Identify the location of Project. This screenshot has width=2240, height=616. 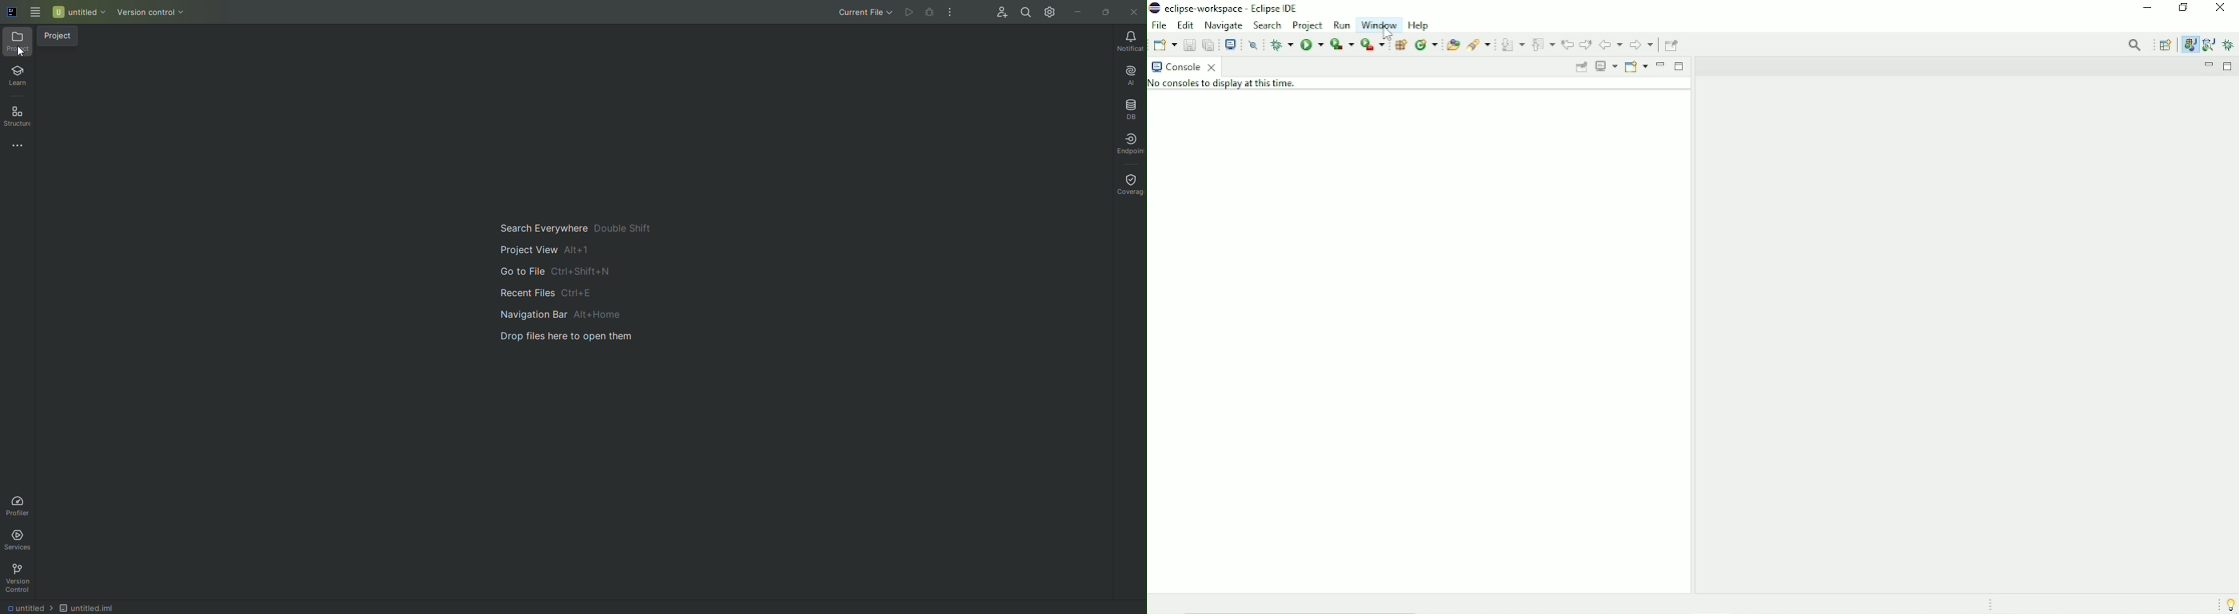
(62, 37).